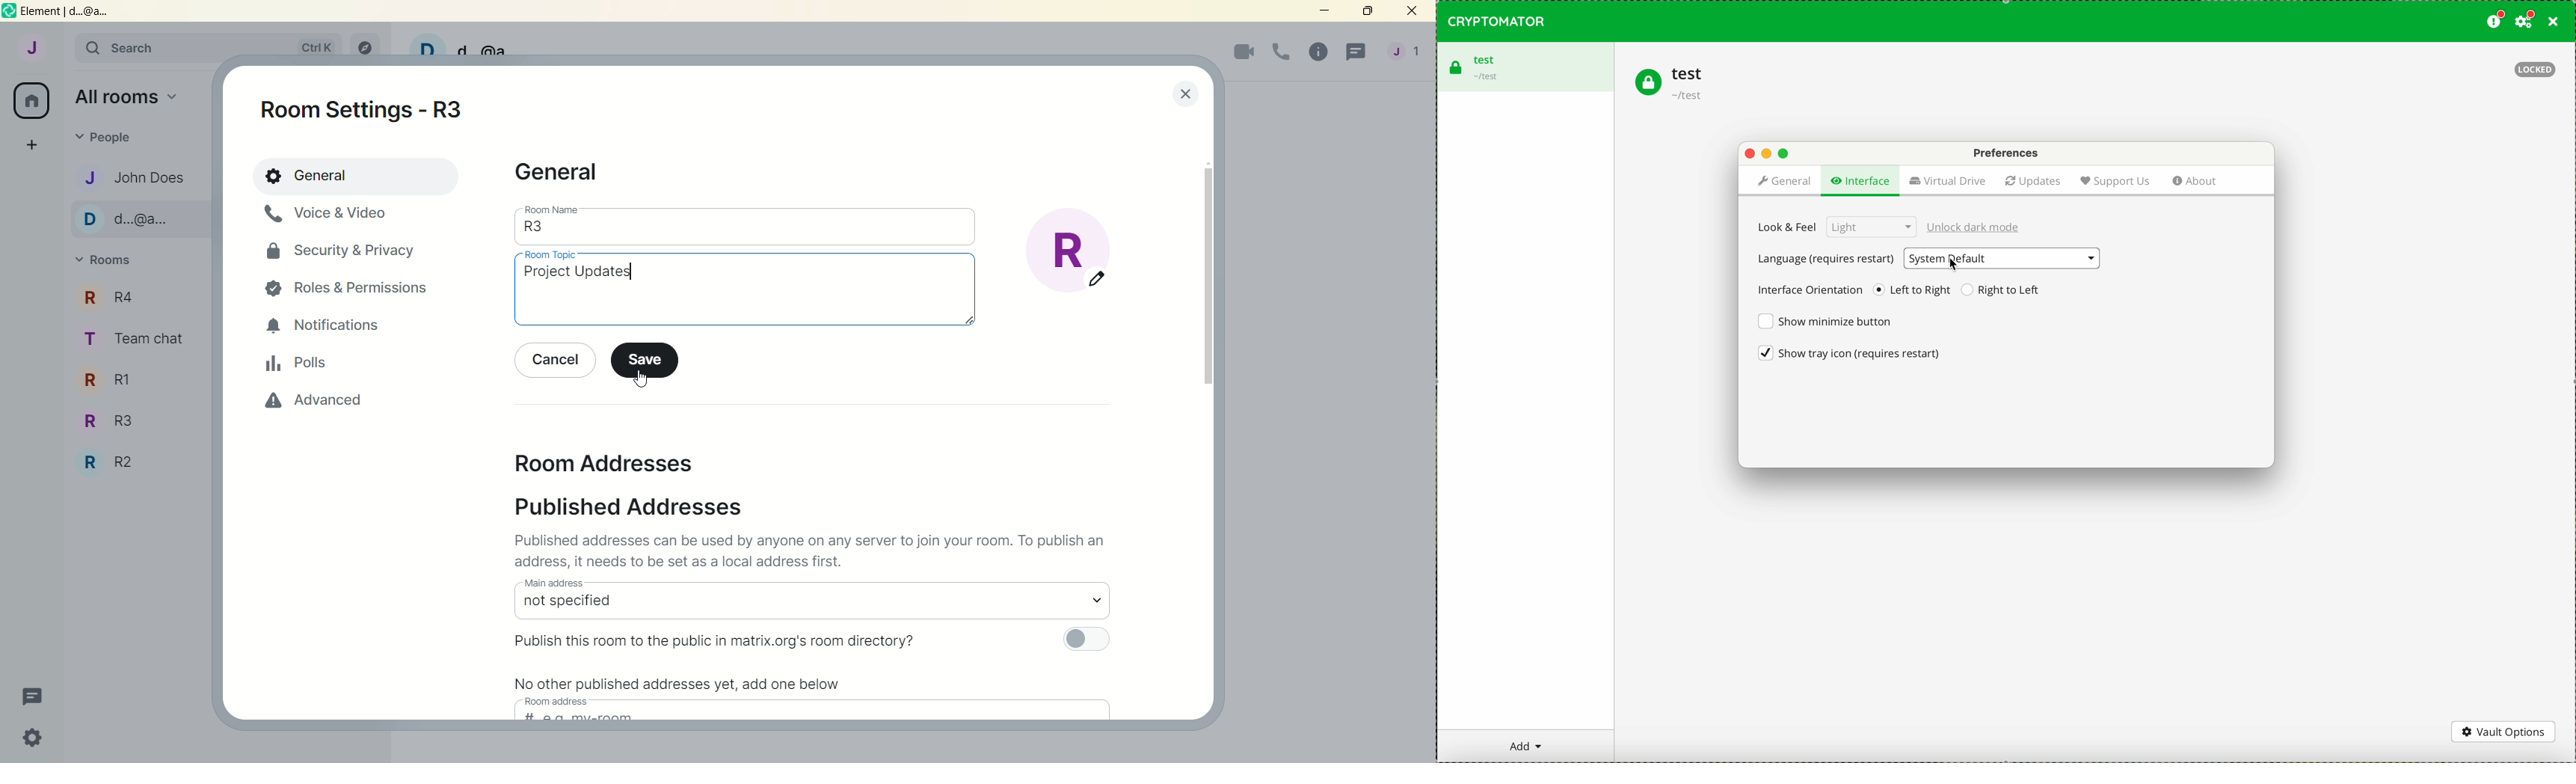 The height and width of the screenshot is (784, 2576). Describe the element at coordinates (30, 144) in the screenshot. I see `create a space` at that location.